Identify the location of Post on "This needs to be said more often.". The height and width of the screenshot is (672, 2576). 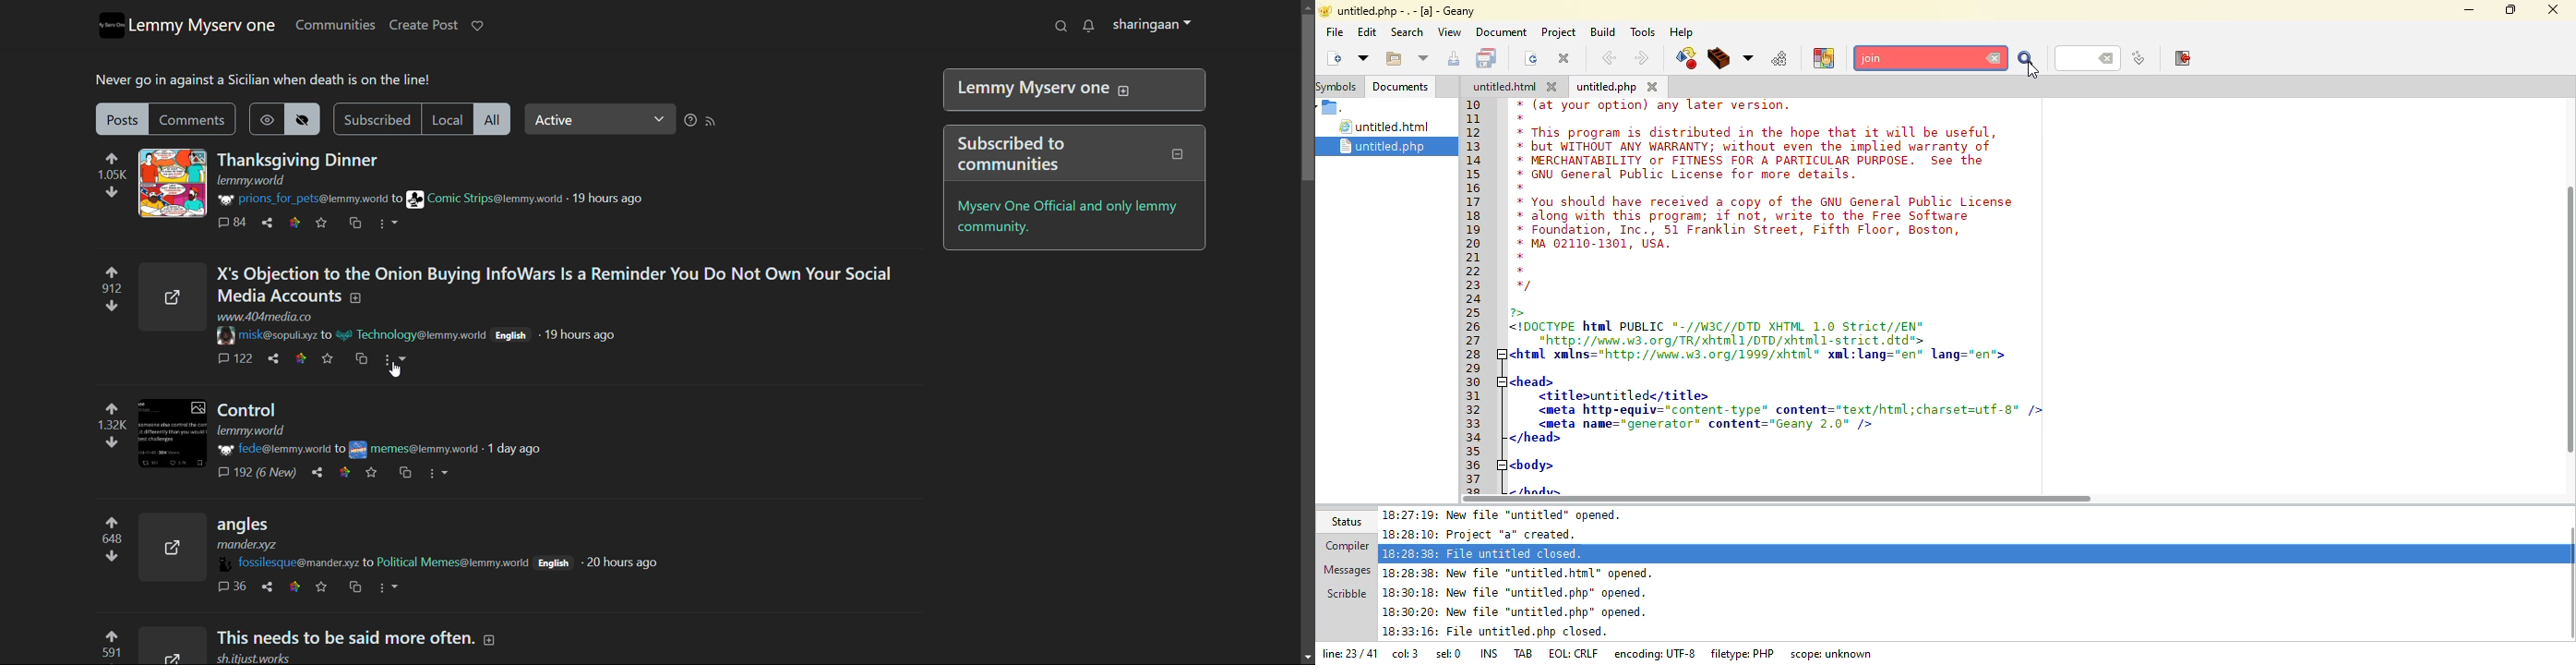
(367, 638).